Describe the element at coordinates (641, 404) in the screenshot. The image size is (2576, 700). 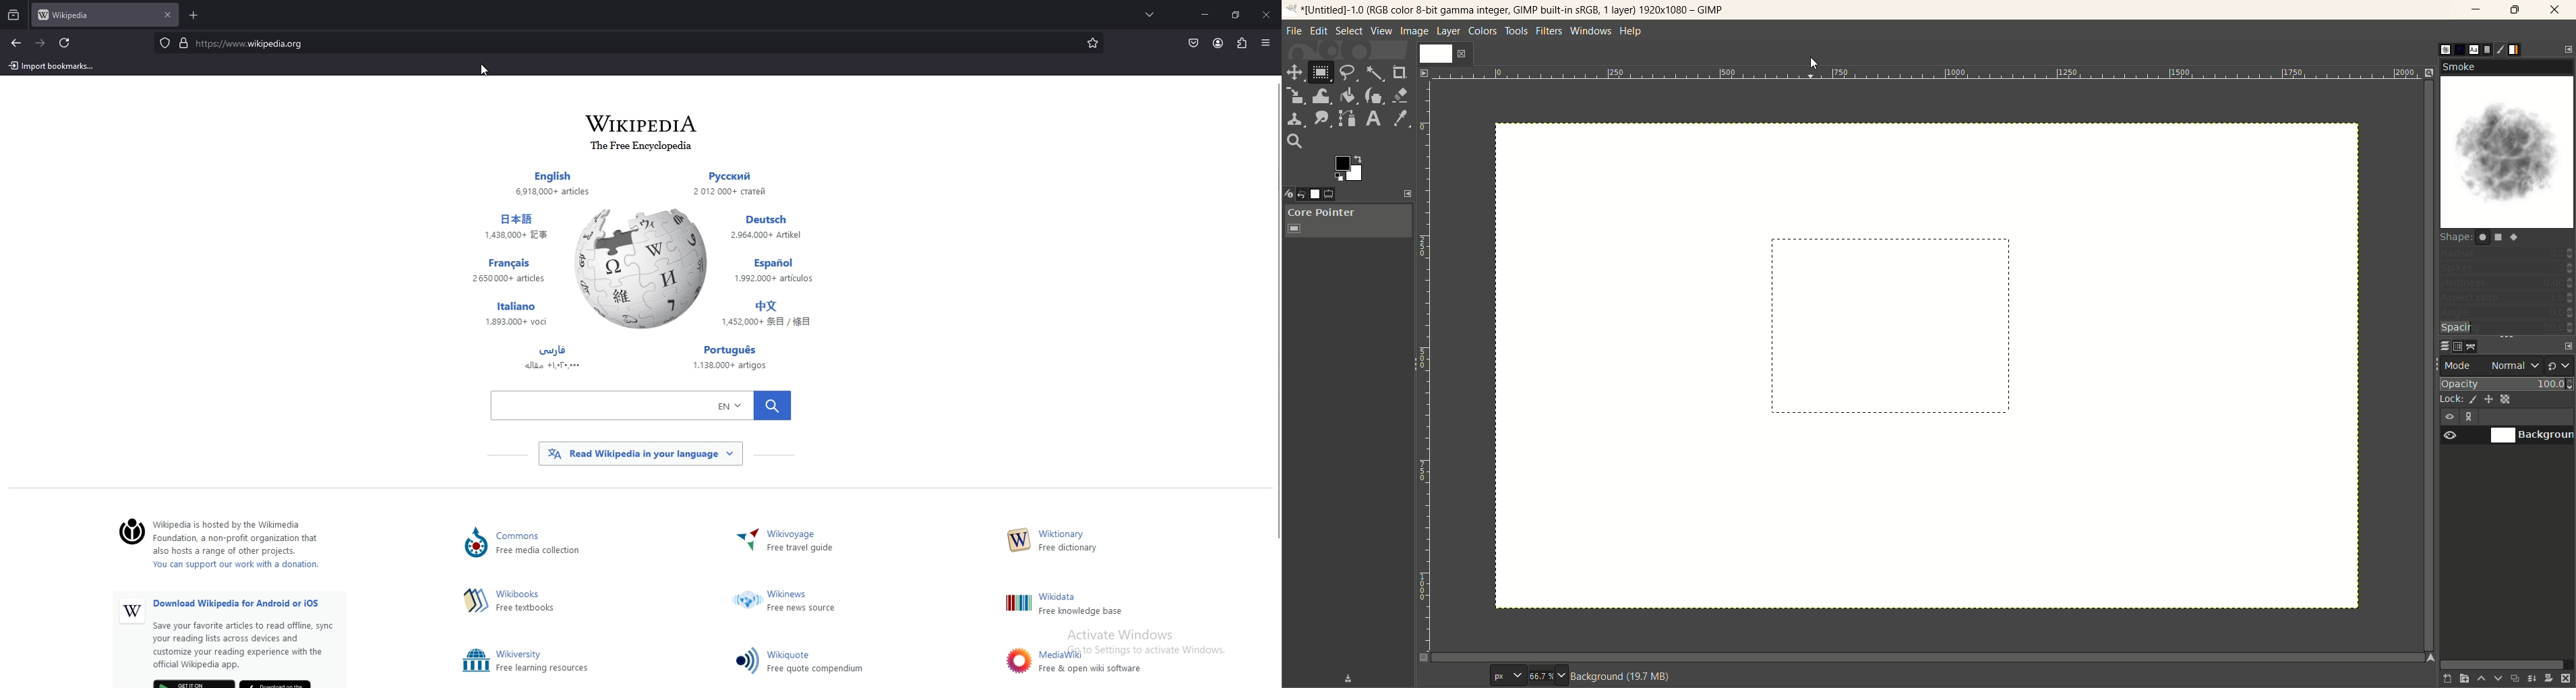
I see `` at that location.